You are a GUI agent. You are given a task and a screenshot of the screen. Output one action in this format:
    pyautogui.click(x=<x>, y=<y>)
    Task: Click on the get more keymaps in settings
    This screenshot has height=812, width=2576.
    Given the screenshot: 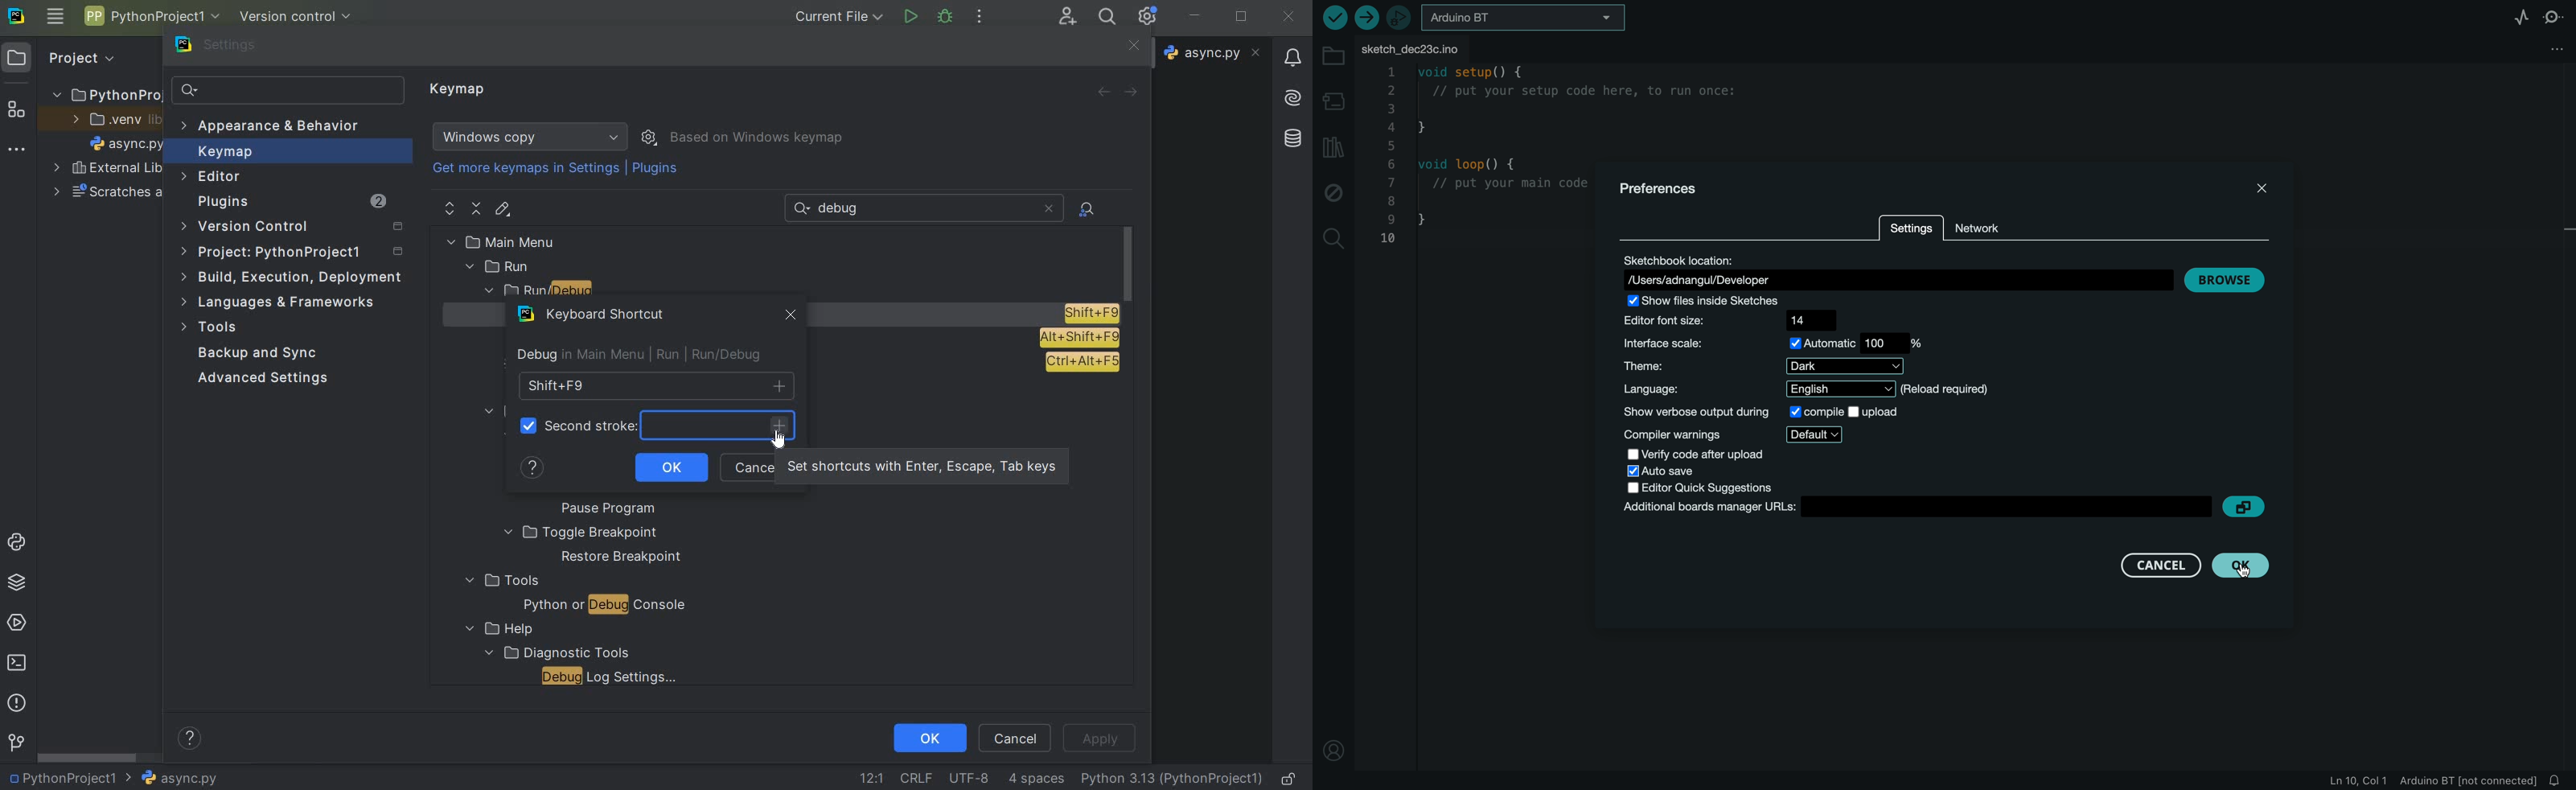 What is the action you would take?
    pyautogui.click(x=528, y=171)
    